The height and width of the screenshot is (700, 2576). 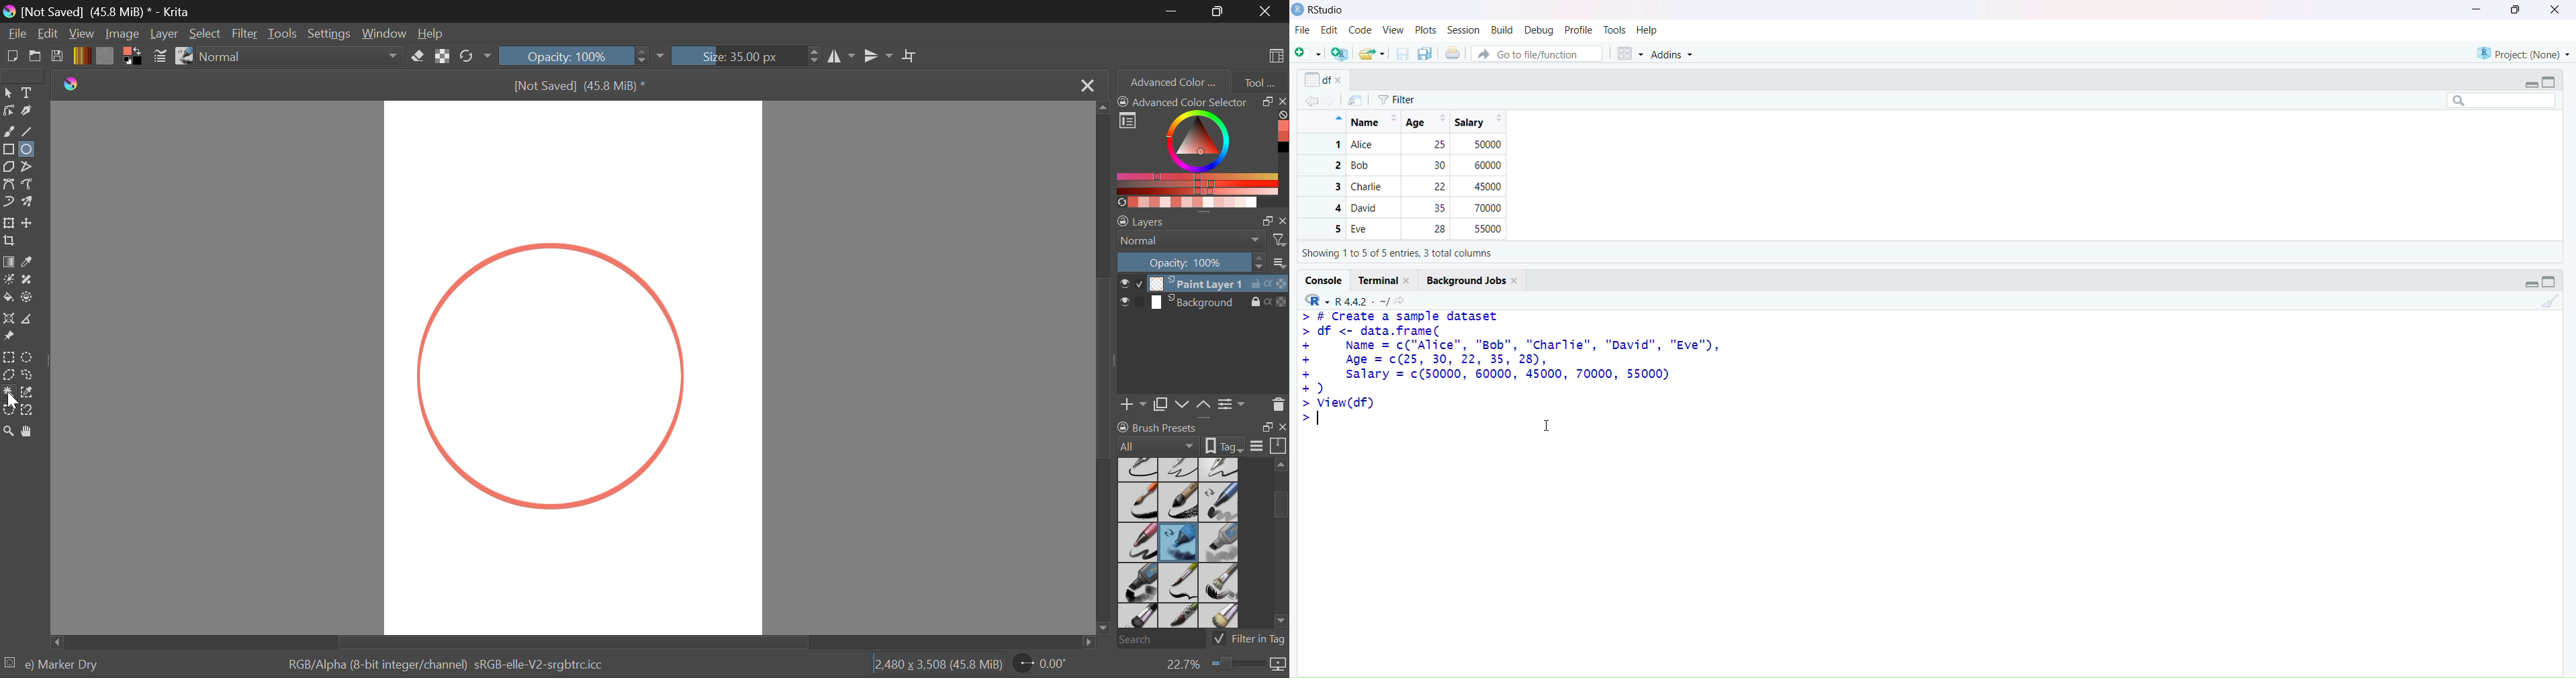 What do you see at coordinates (1393, 29) in the screenshot?
I see `view` at bounding box center [1393, 29].